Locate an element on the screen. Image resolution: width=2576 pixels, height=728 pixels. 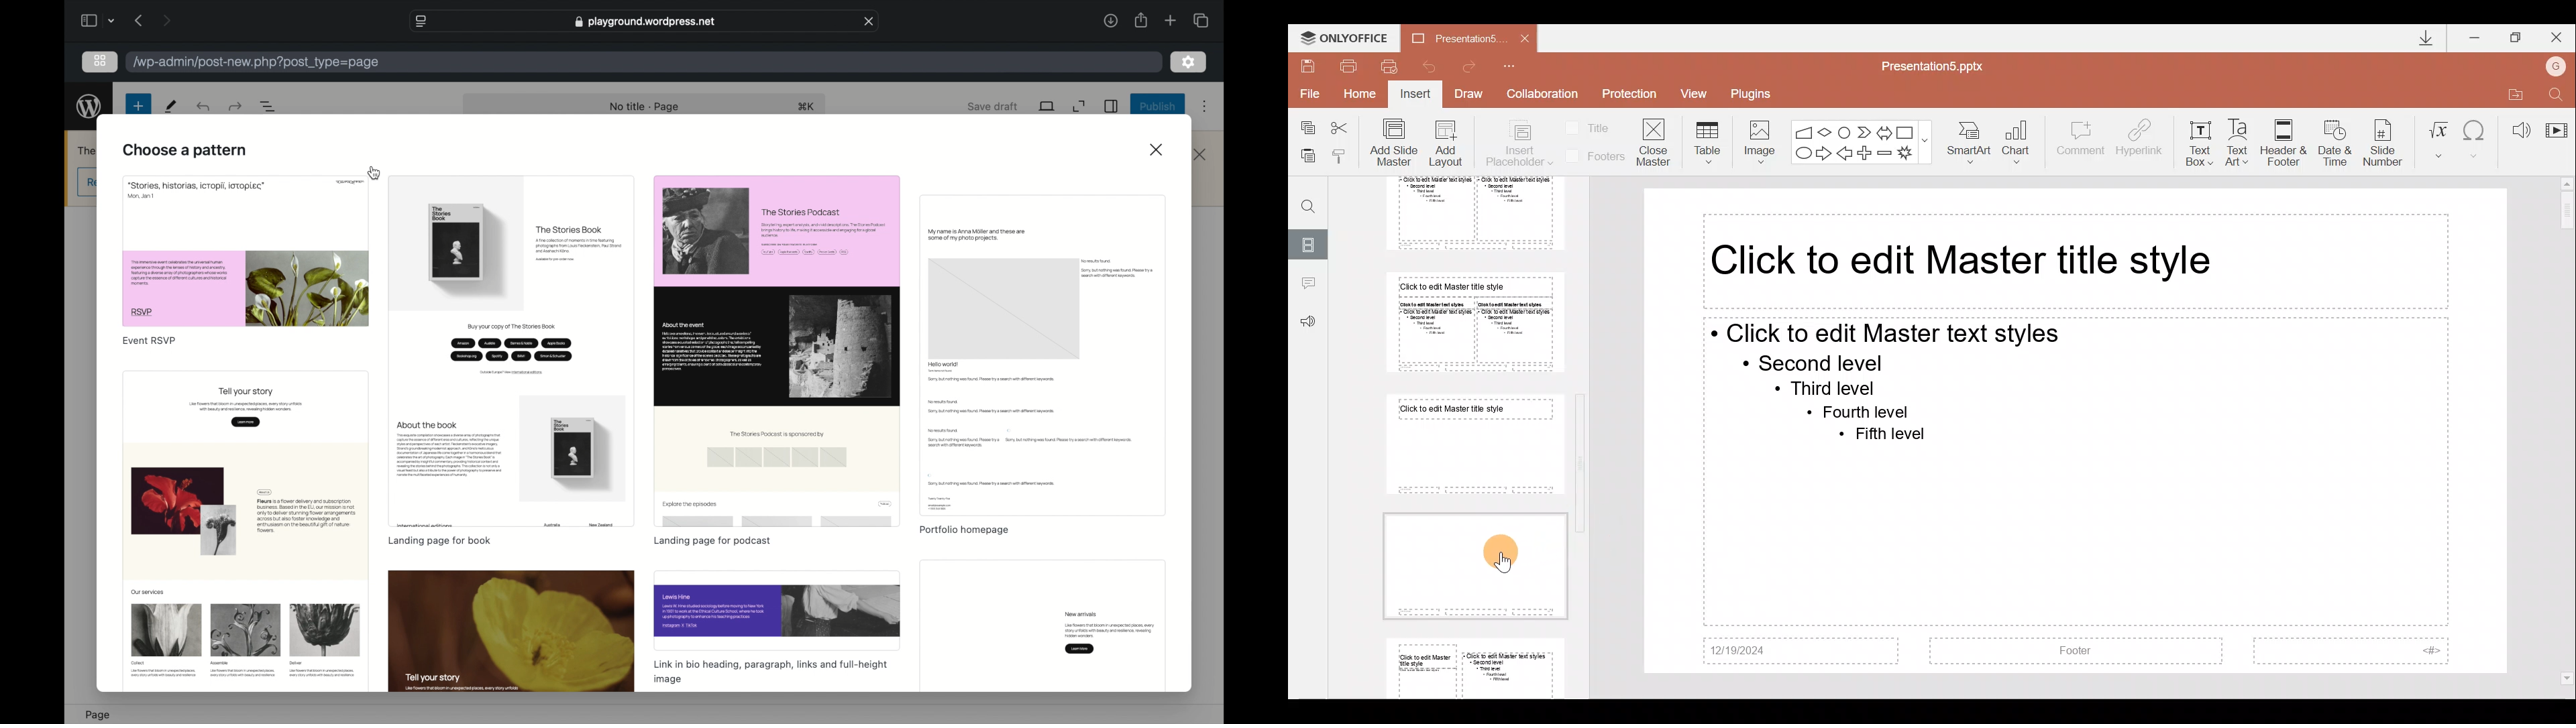
Text box is located at coordinates (2199, 140).